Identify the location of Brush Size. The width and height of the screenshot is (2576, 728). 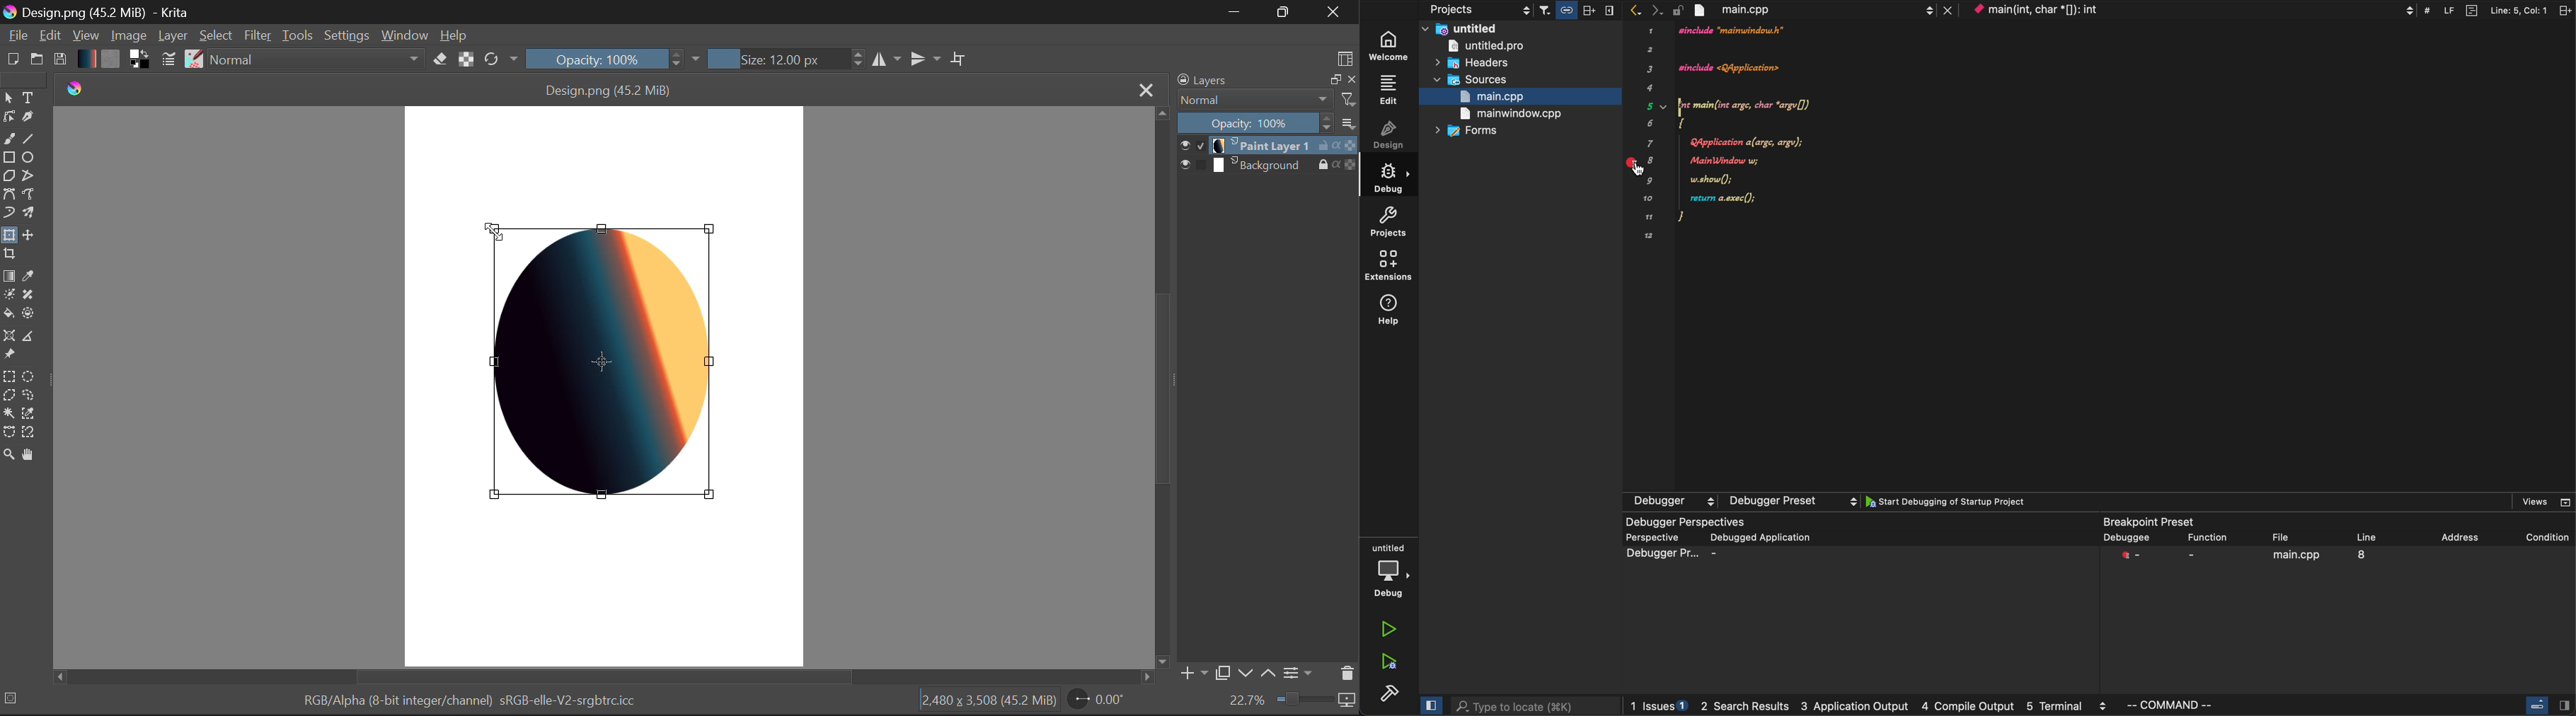
(783, 59).